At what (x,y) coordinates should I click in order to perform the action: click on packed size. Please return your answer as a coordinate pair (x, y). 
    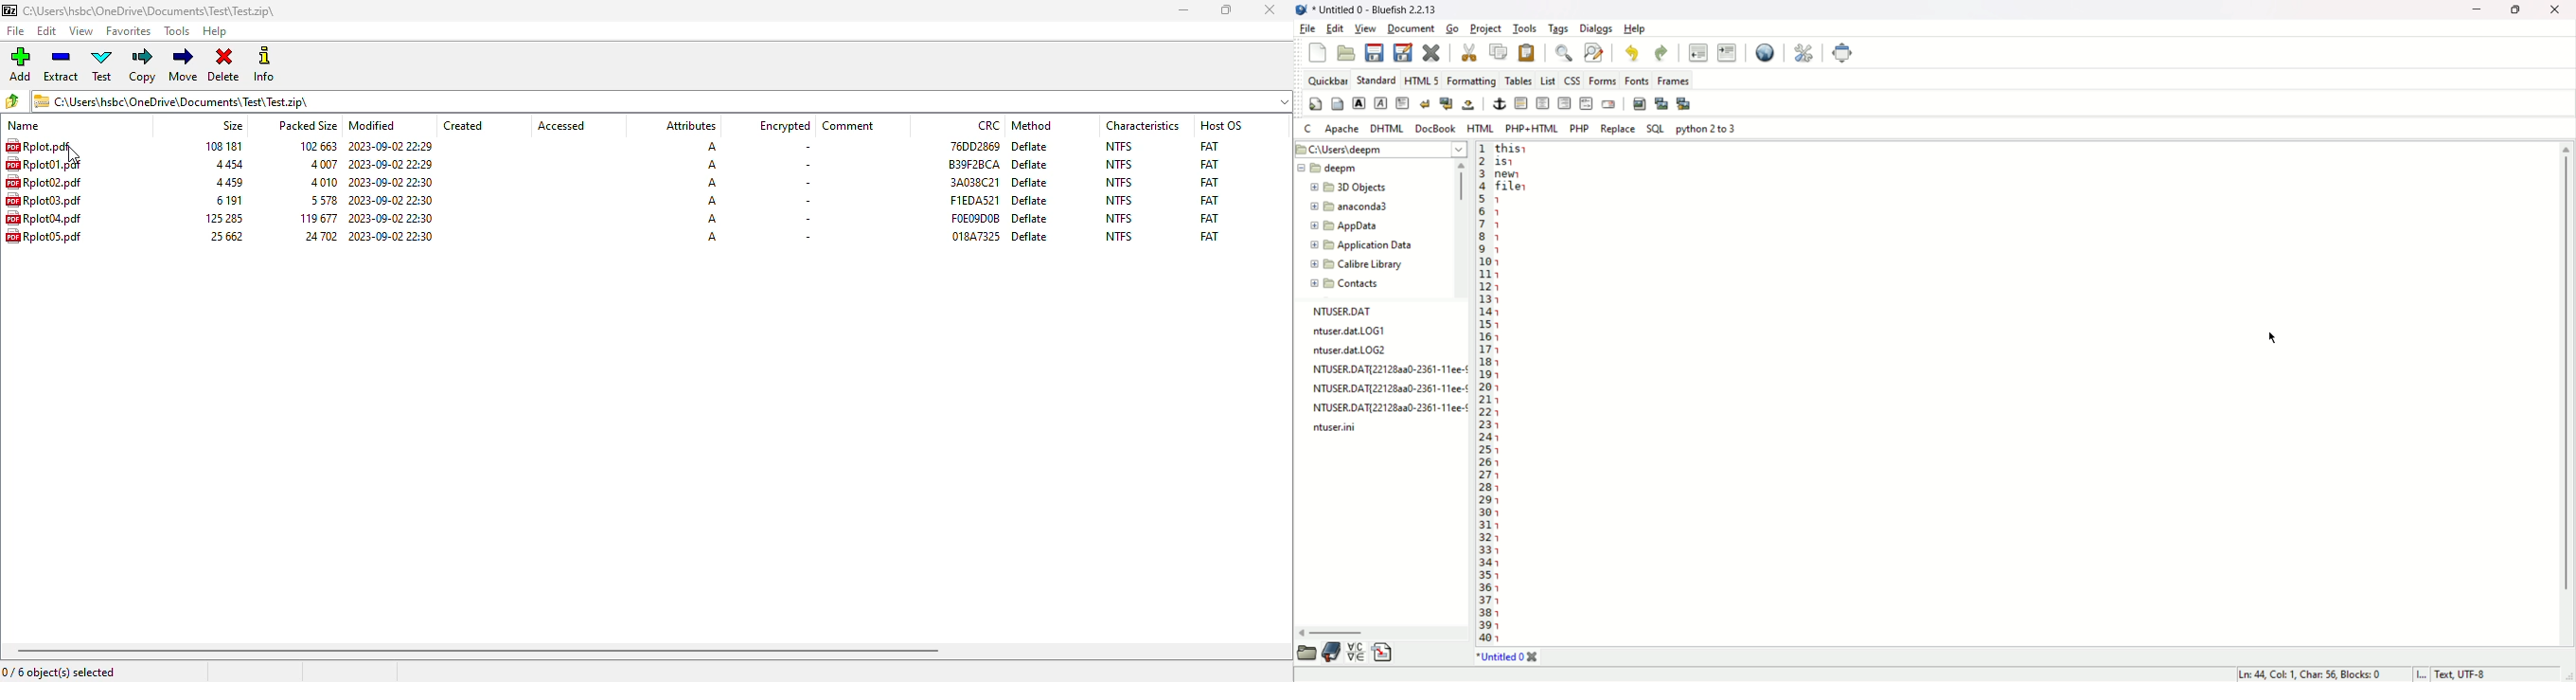
    Looking at the image, I should click on (307, 124).